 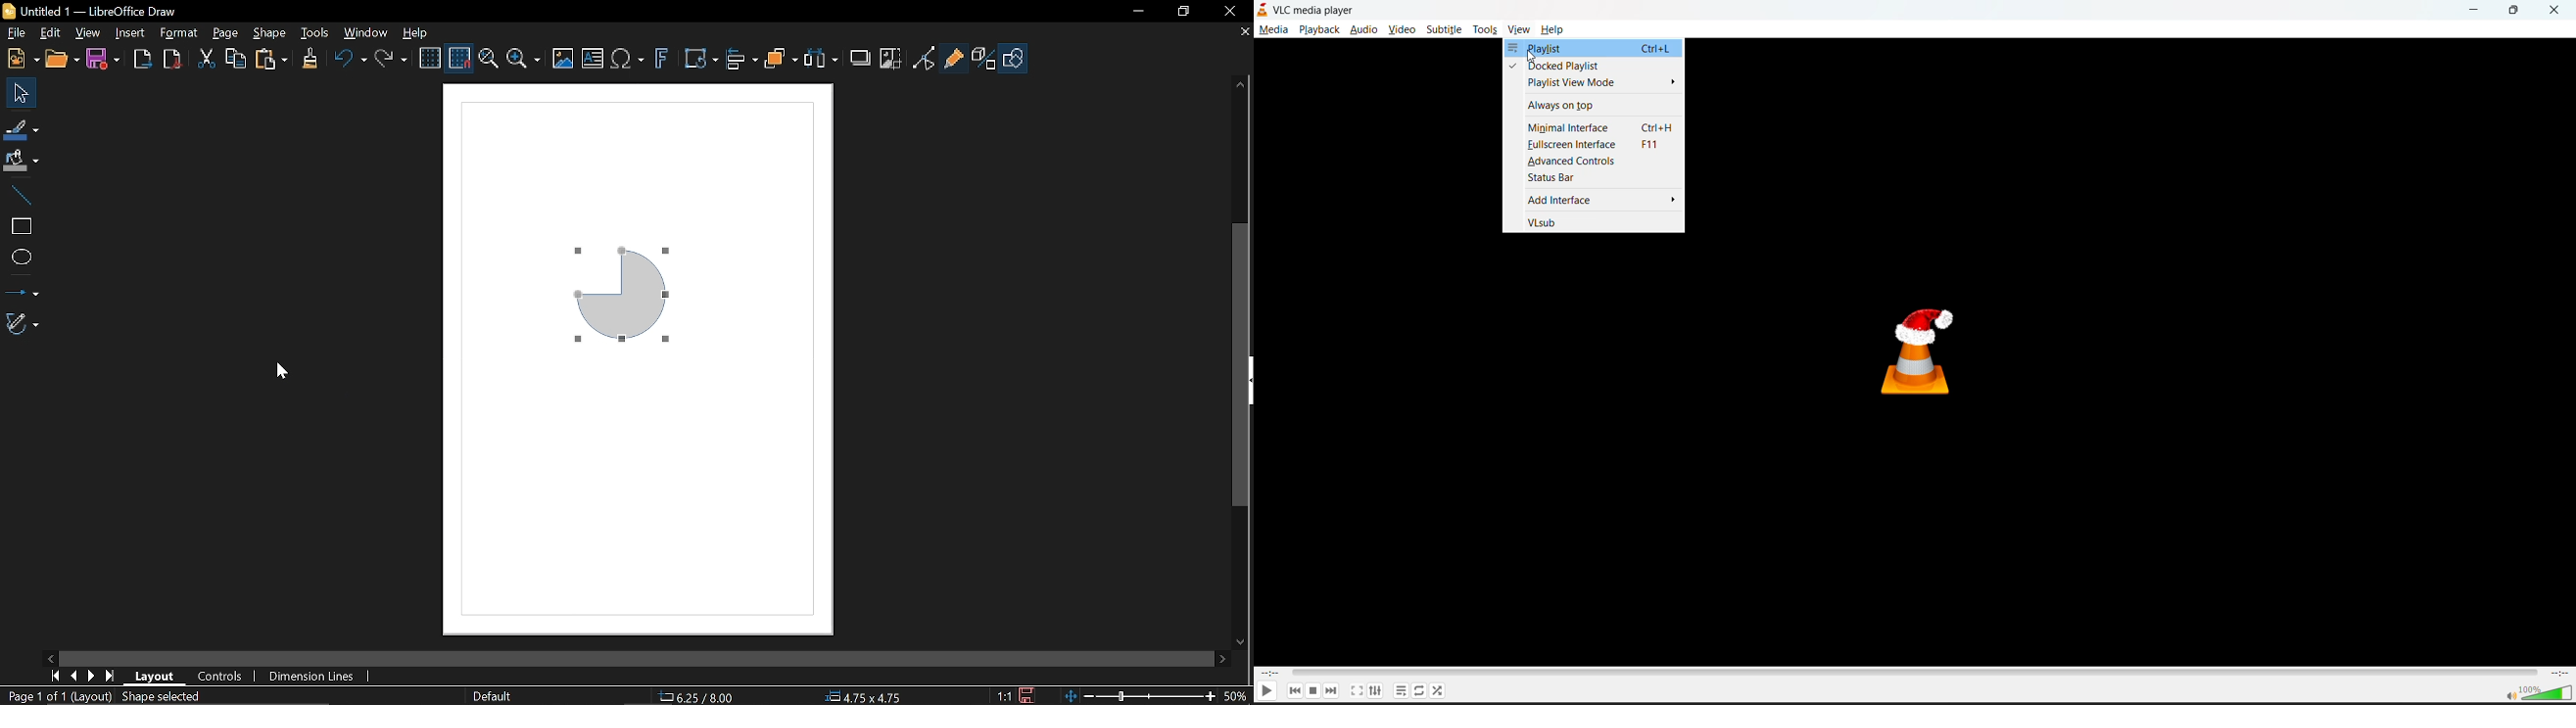 What do you see at coordinates (1017, 59) in the screenshot?
I see `Shape` at bounding box center [1017, 59].